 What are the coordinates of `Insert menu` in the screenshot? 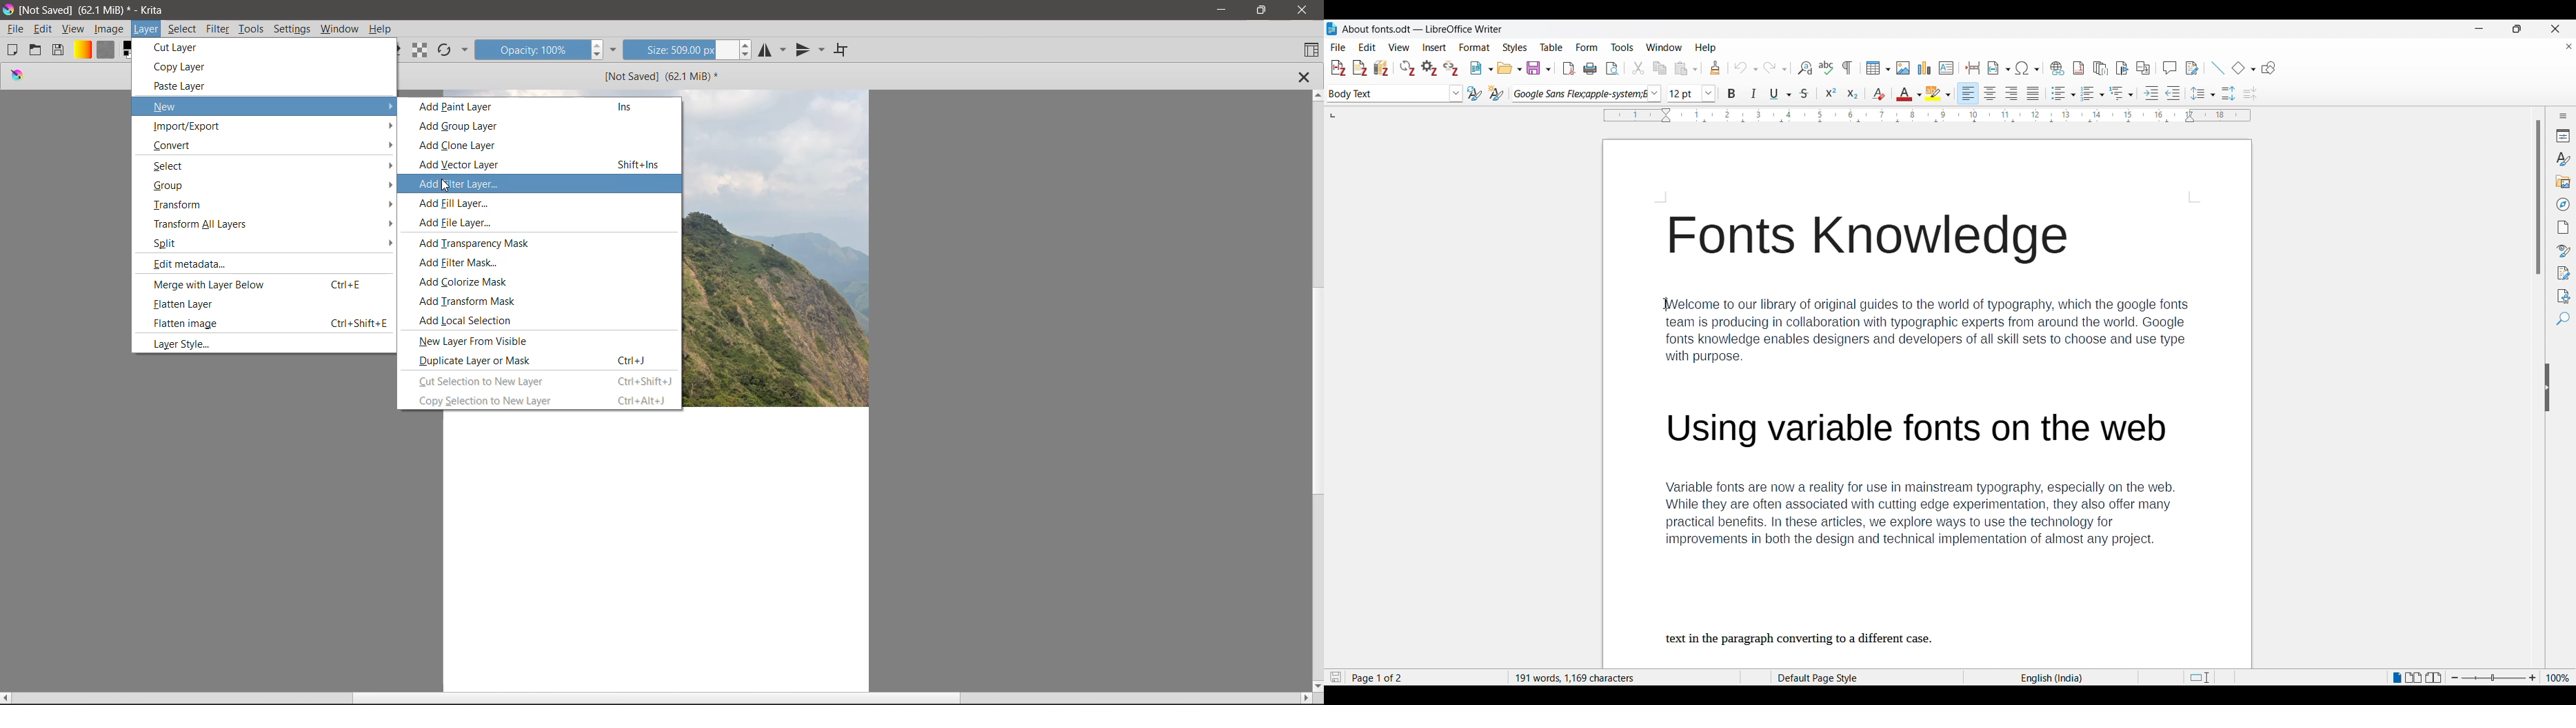 It's located at (1435, 48).